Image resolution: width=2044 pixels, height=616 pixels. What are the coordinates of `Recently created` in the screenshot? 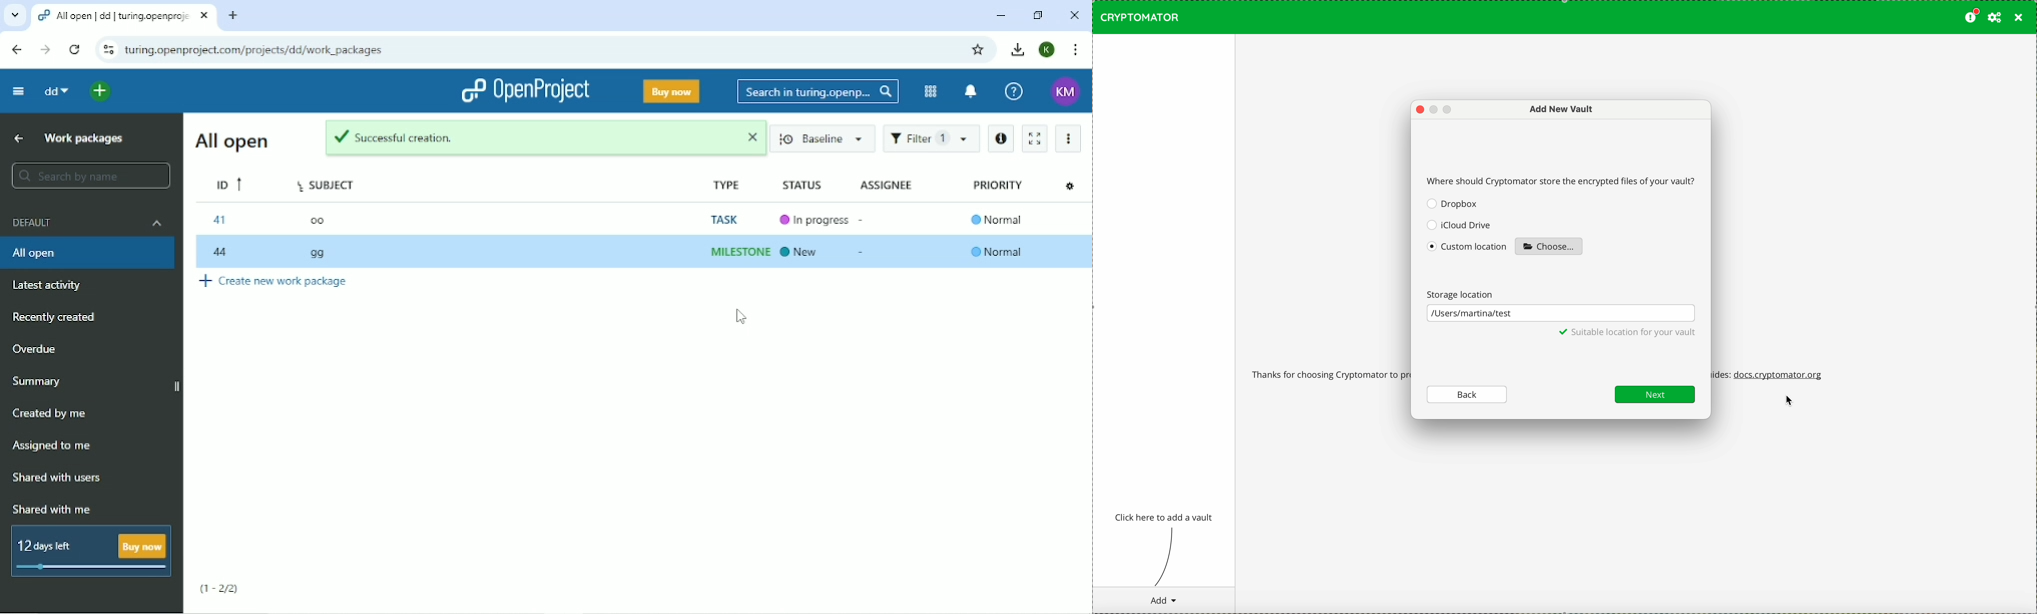 It's located at (62, 317).